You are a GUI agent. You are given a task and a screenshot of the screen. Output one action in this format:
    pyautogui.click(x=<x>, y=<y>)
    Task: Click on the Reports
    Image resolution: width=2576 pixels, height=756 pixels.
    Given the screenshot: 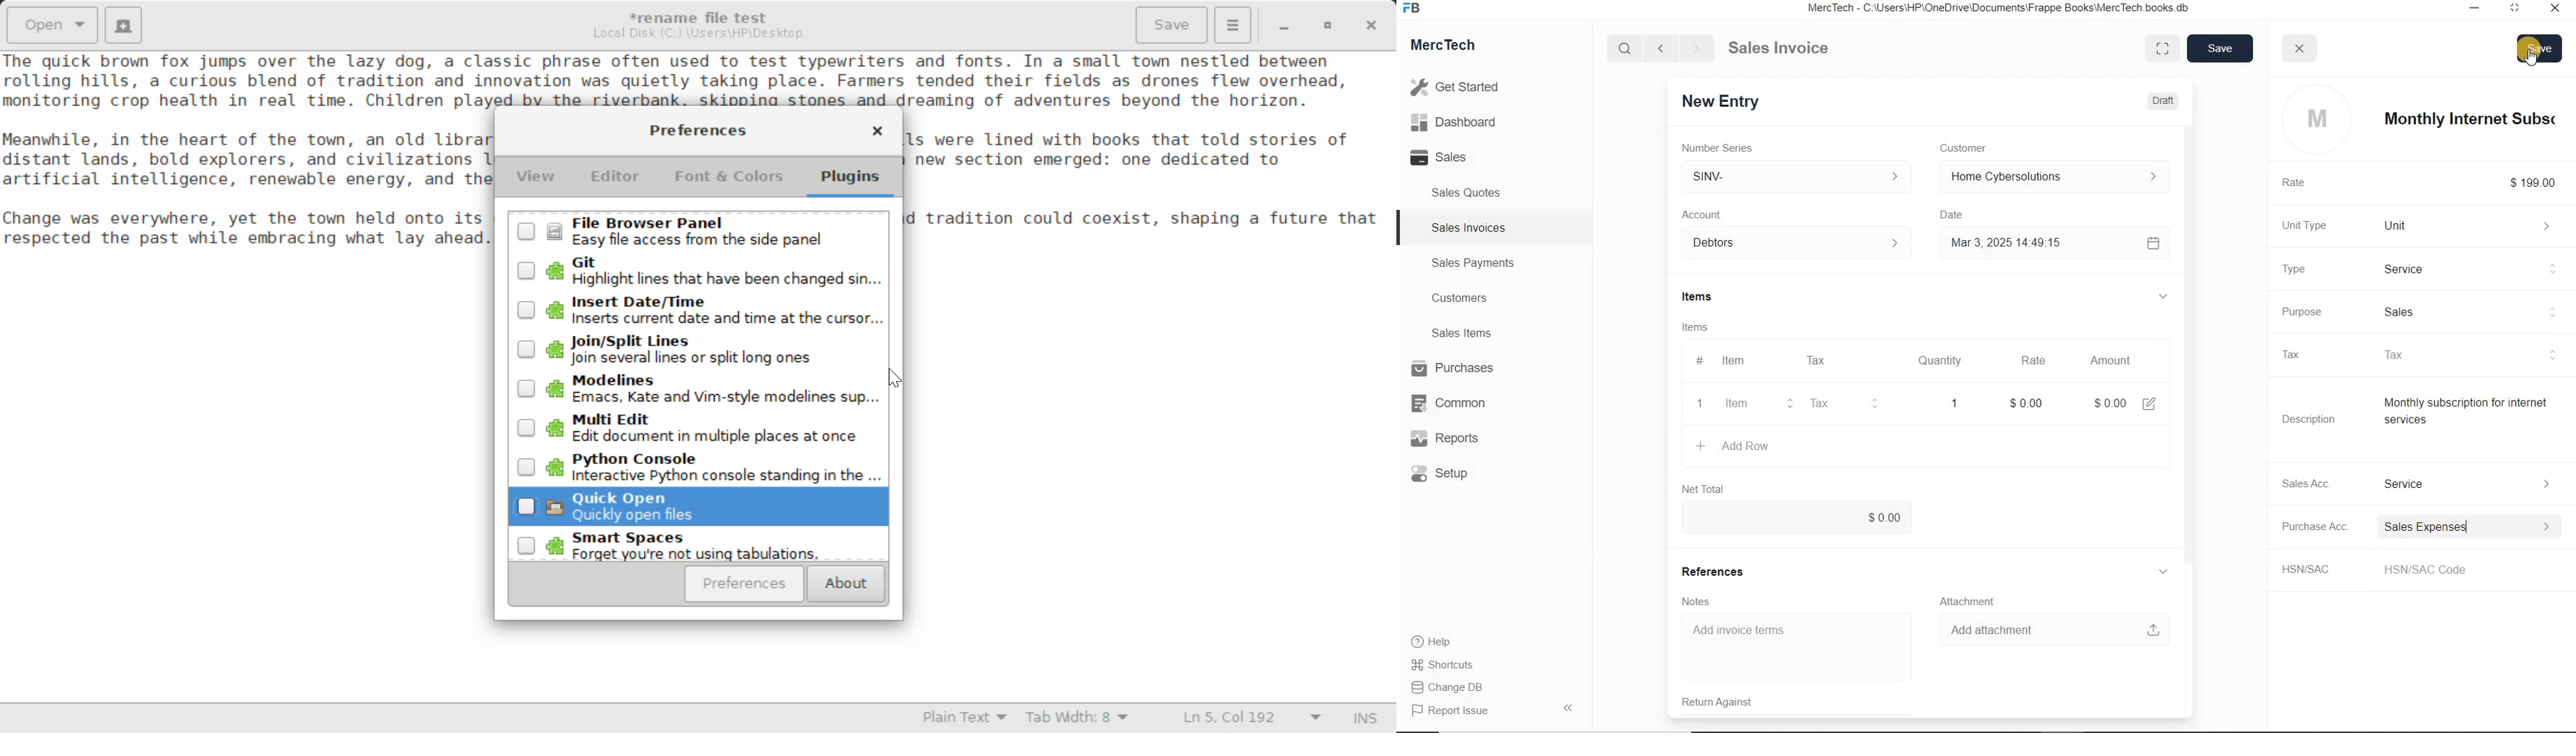 What is the action you would take?
    pyautogui.click(x=1455, y=439)
    